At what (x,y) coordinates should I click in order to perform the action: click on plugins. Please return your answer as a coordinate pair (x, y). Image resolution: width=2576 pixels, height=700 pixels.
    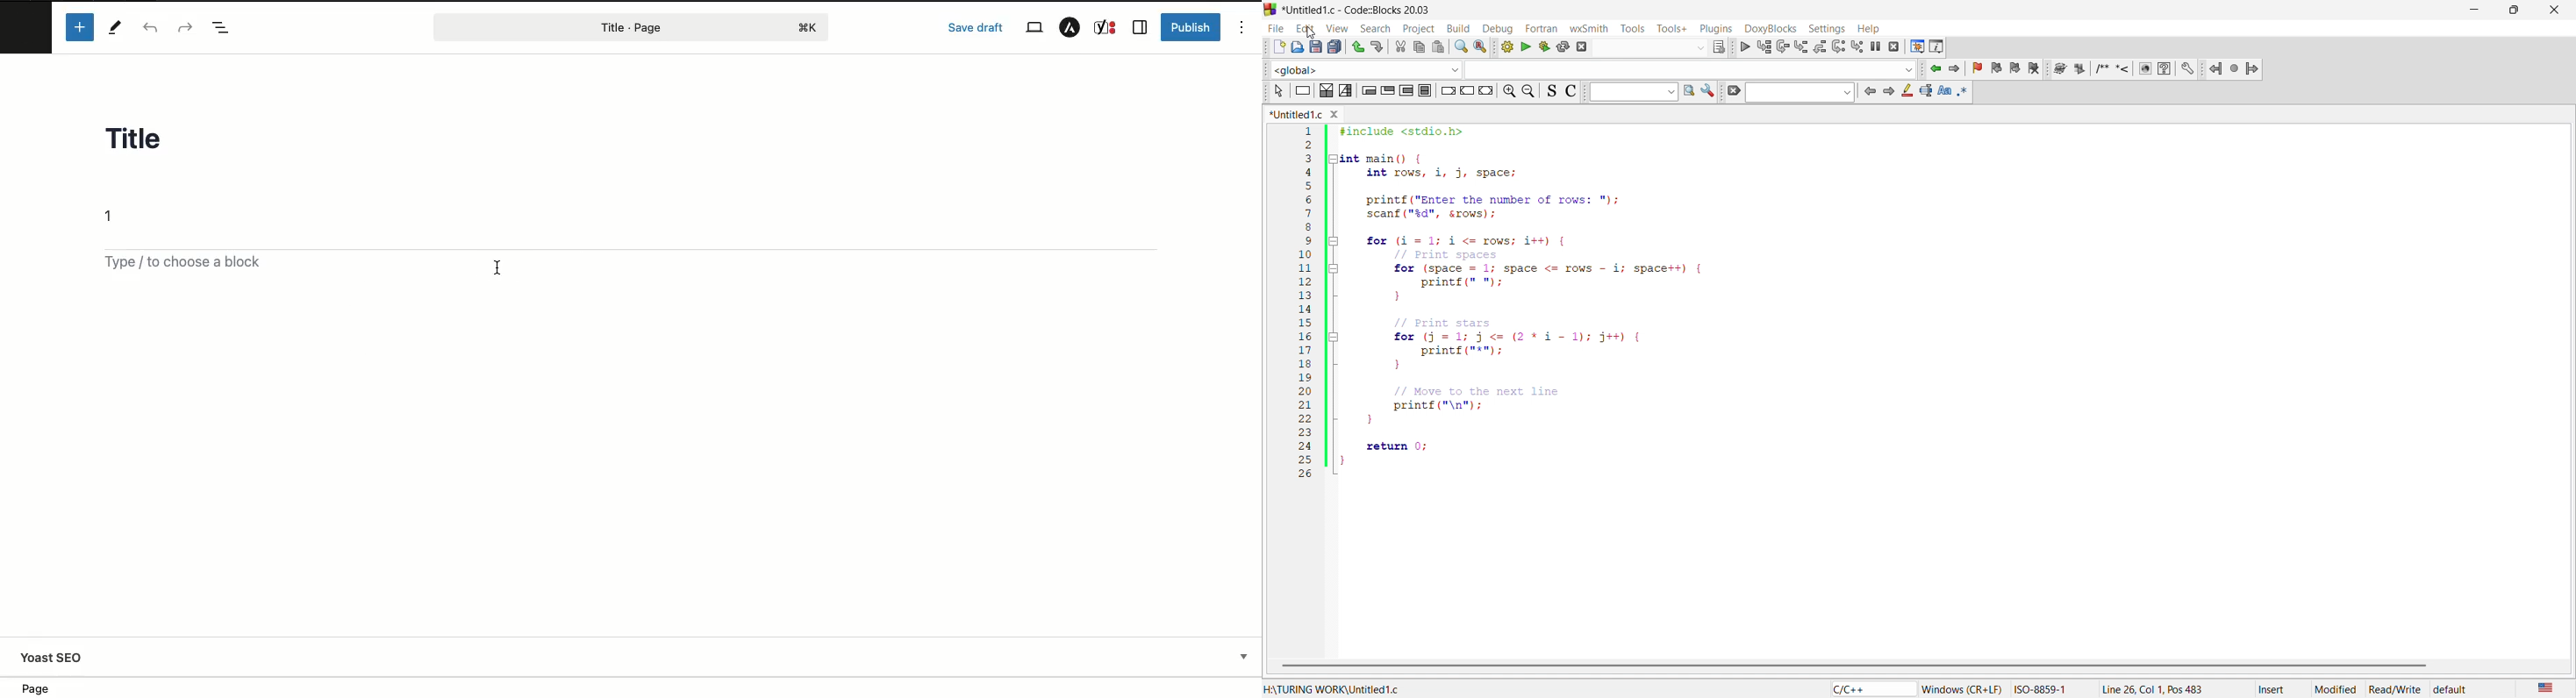
    Looking at the image, I should click on (1715, 27).